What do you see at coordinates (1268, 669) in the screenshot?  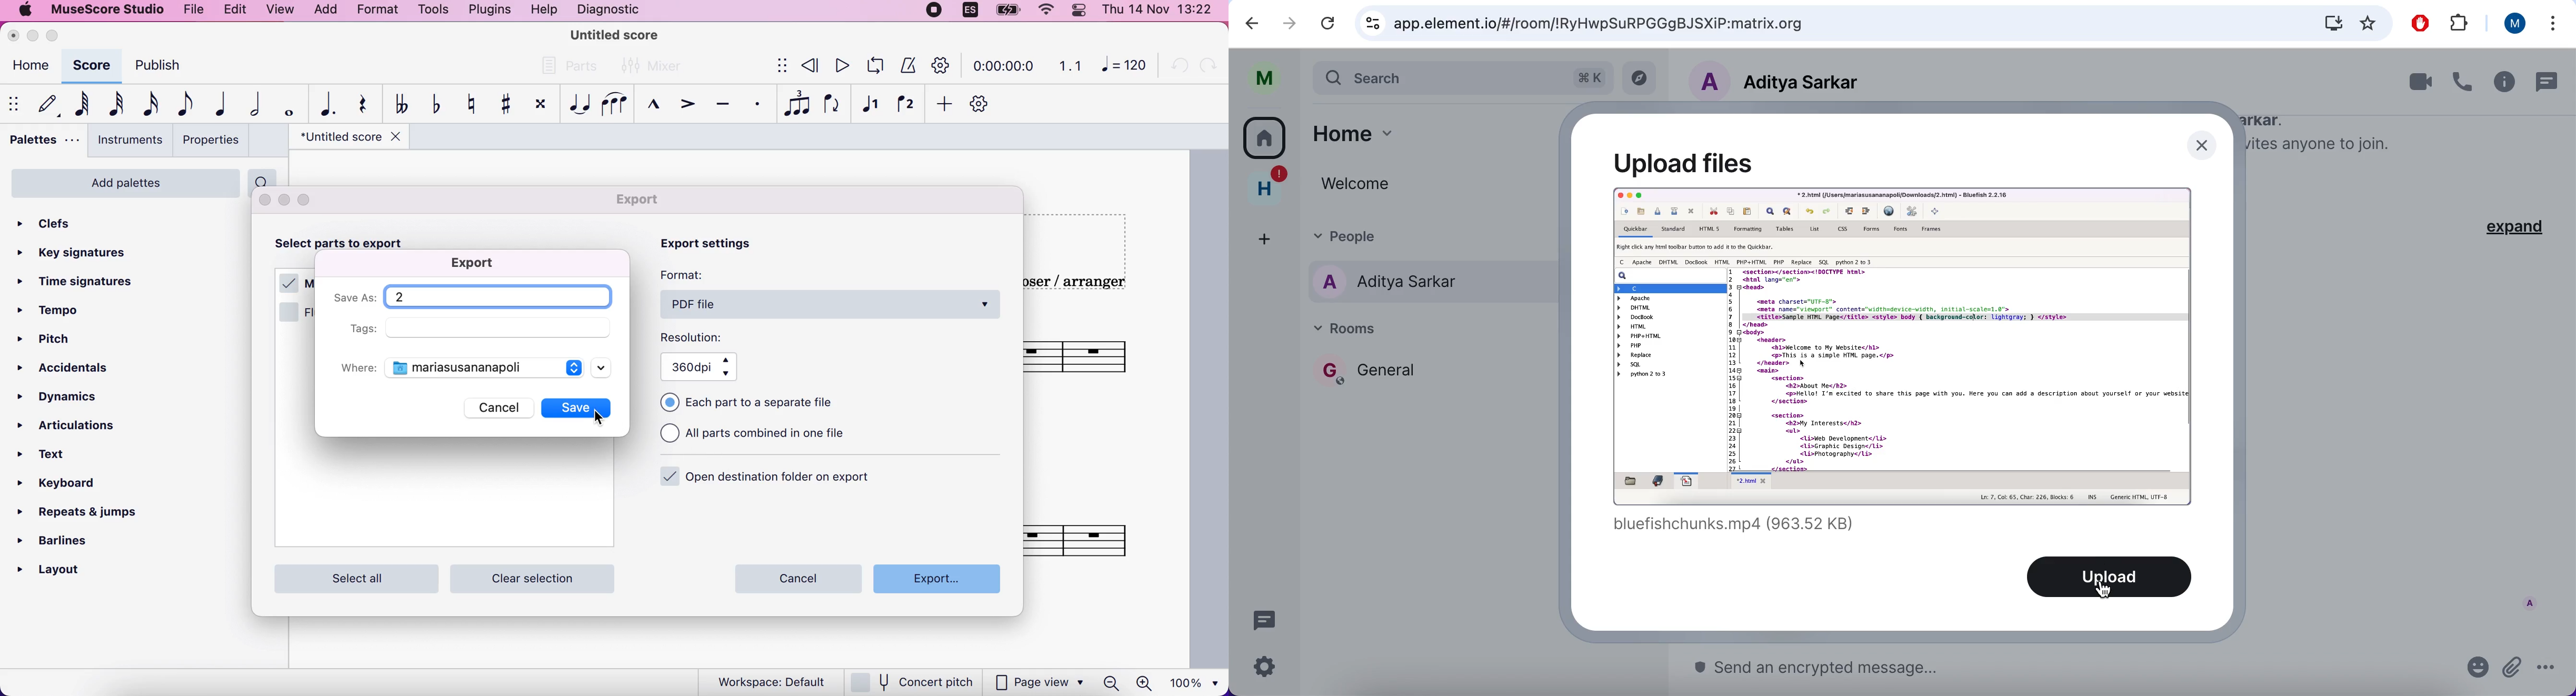 I see `configuration` at bounding box center [1268, 669].